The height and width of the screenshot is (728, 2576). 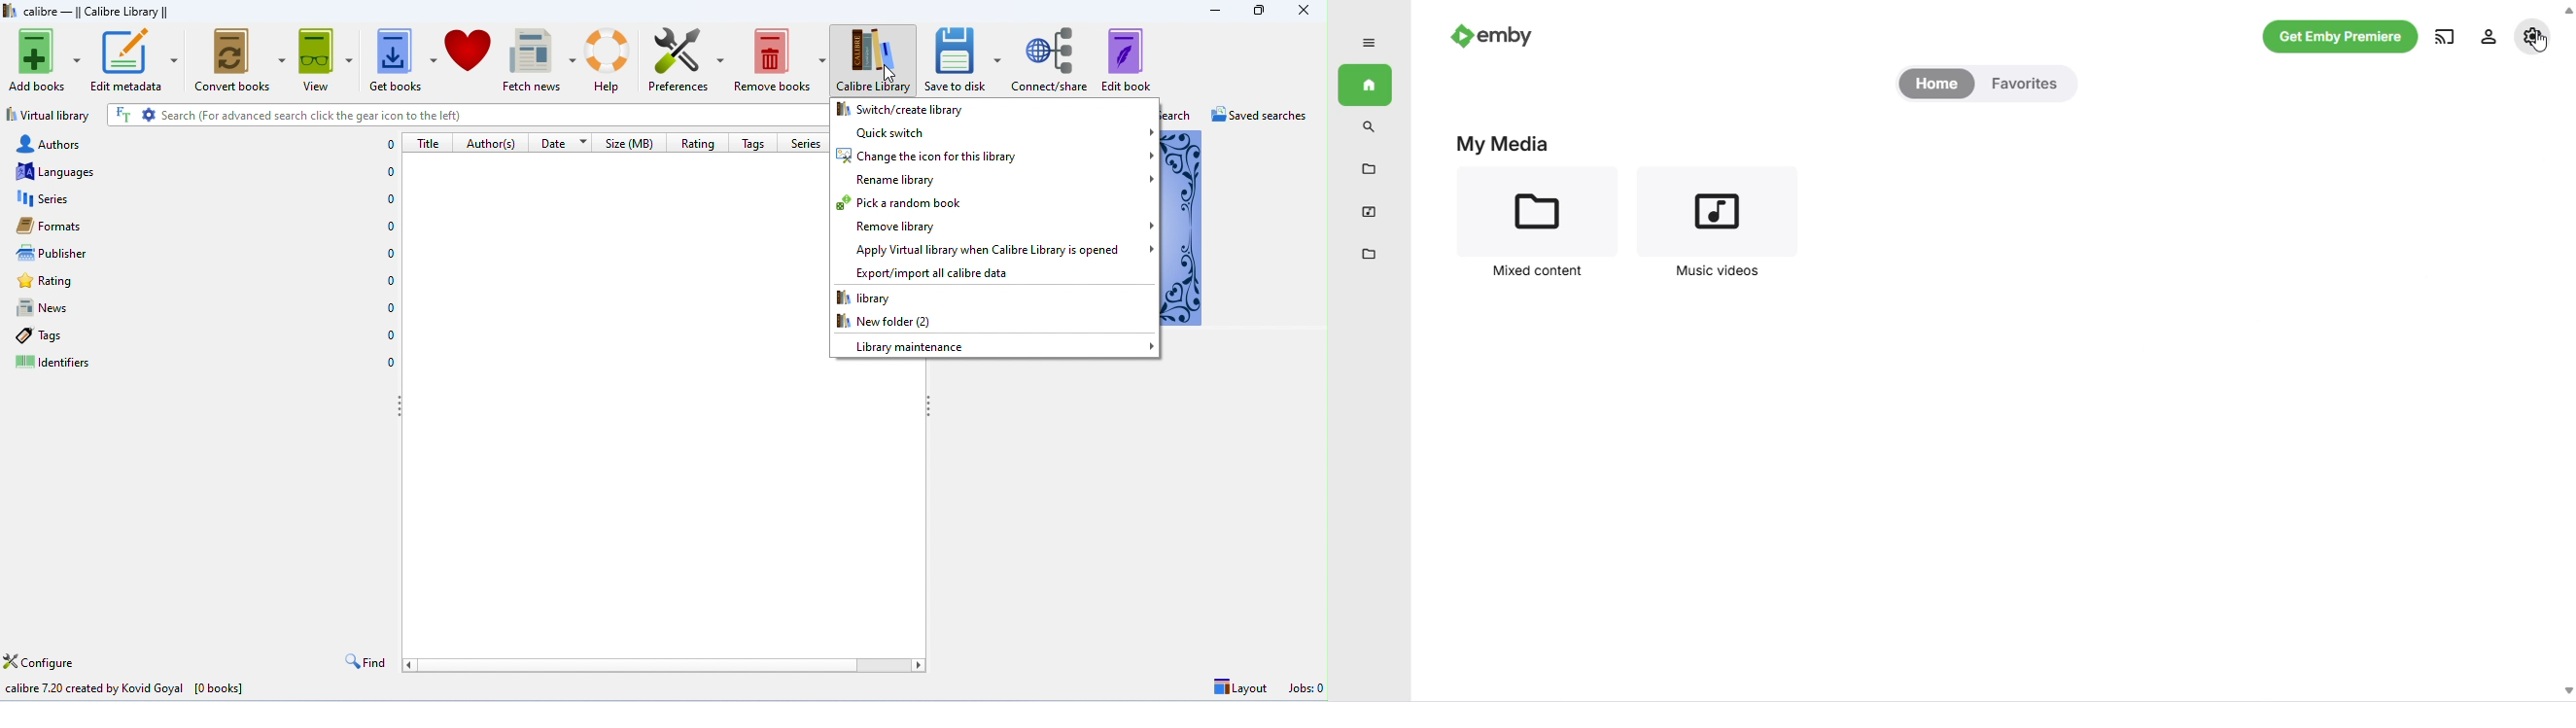 I want to click on Choose calibre library to work with calibre library [0 books], so click(x=167, y=687).